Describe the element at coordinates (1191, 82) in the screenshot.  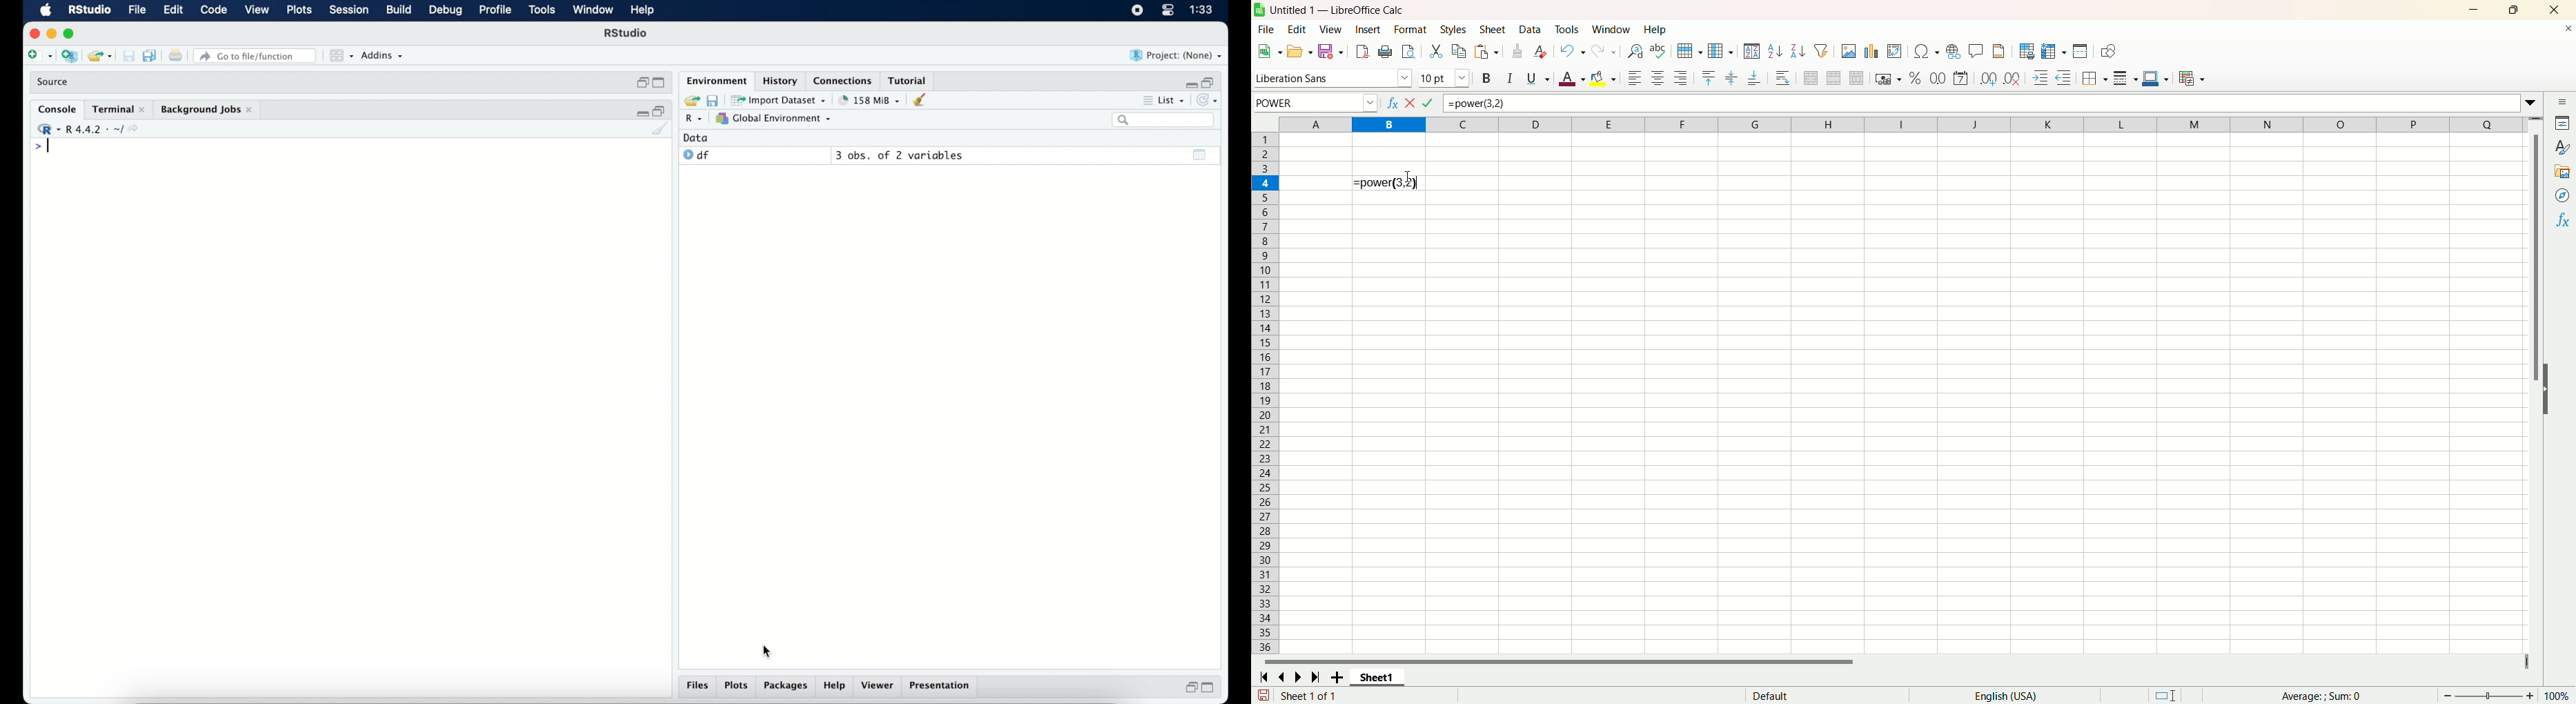
I see `minimize` at that location.